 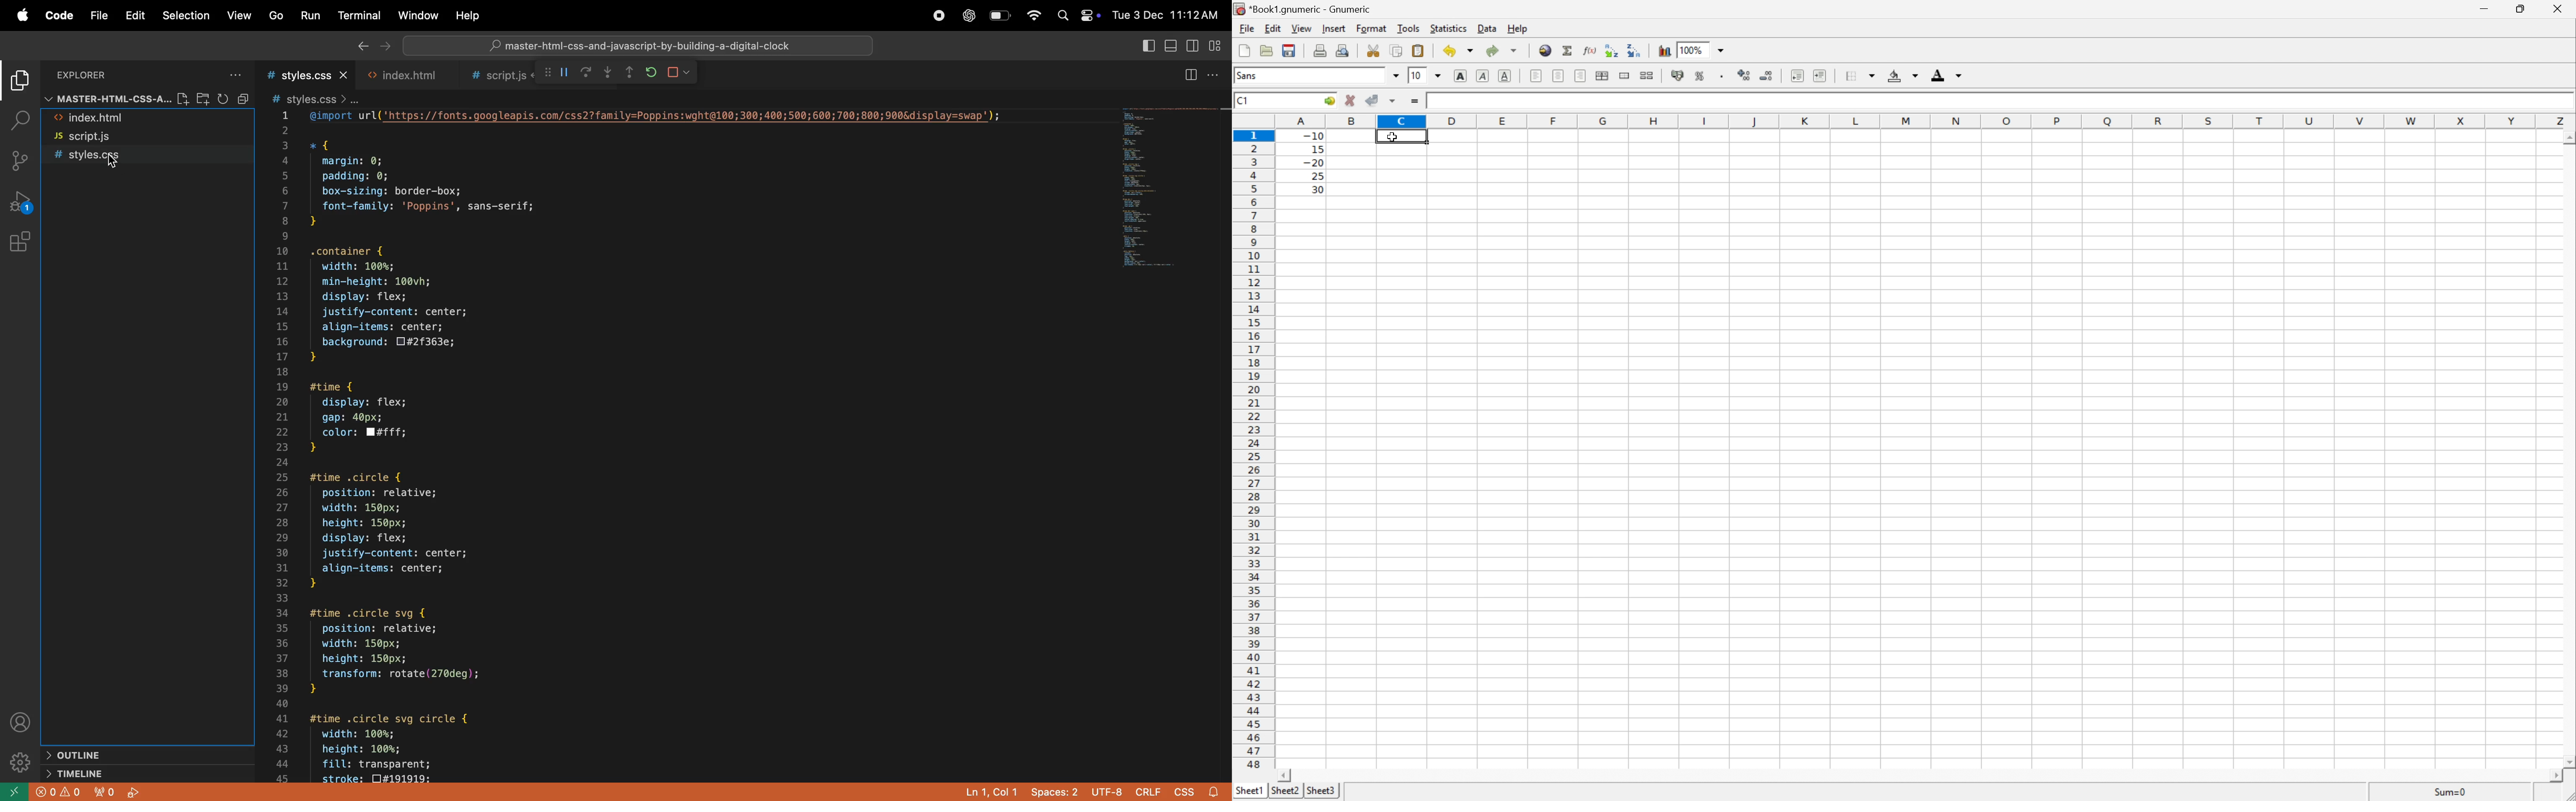 I want to click on Format, so click(x=1373, y=27).